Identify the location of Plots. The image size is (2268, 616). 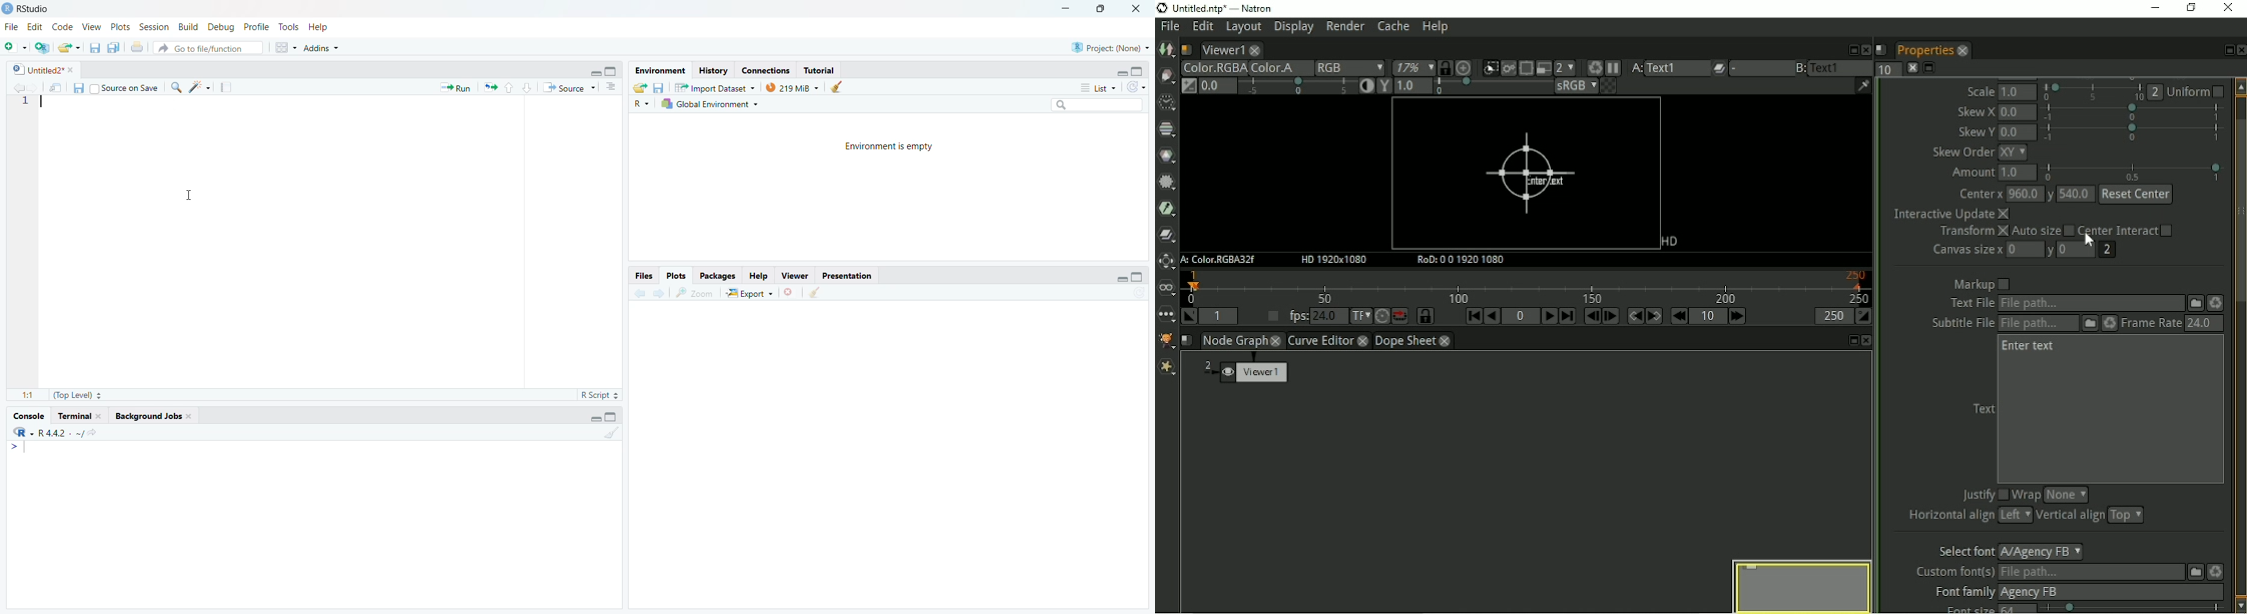
(677, 276).